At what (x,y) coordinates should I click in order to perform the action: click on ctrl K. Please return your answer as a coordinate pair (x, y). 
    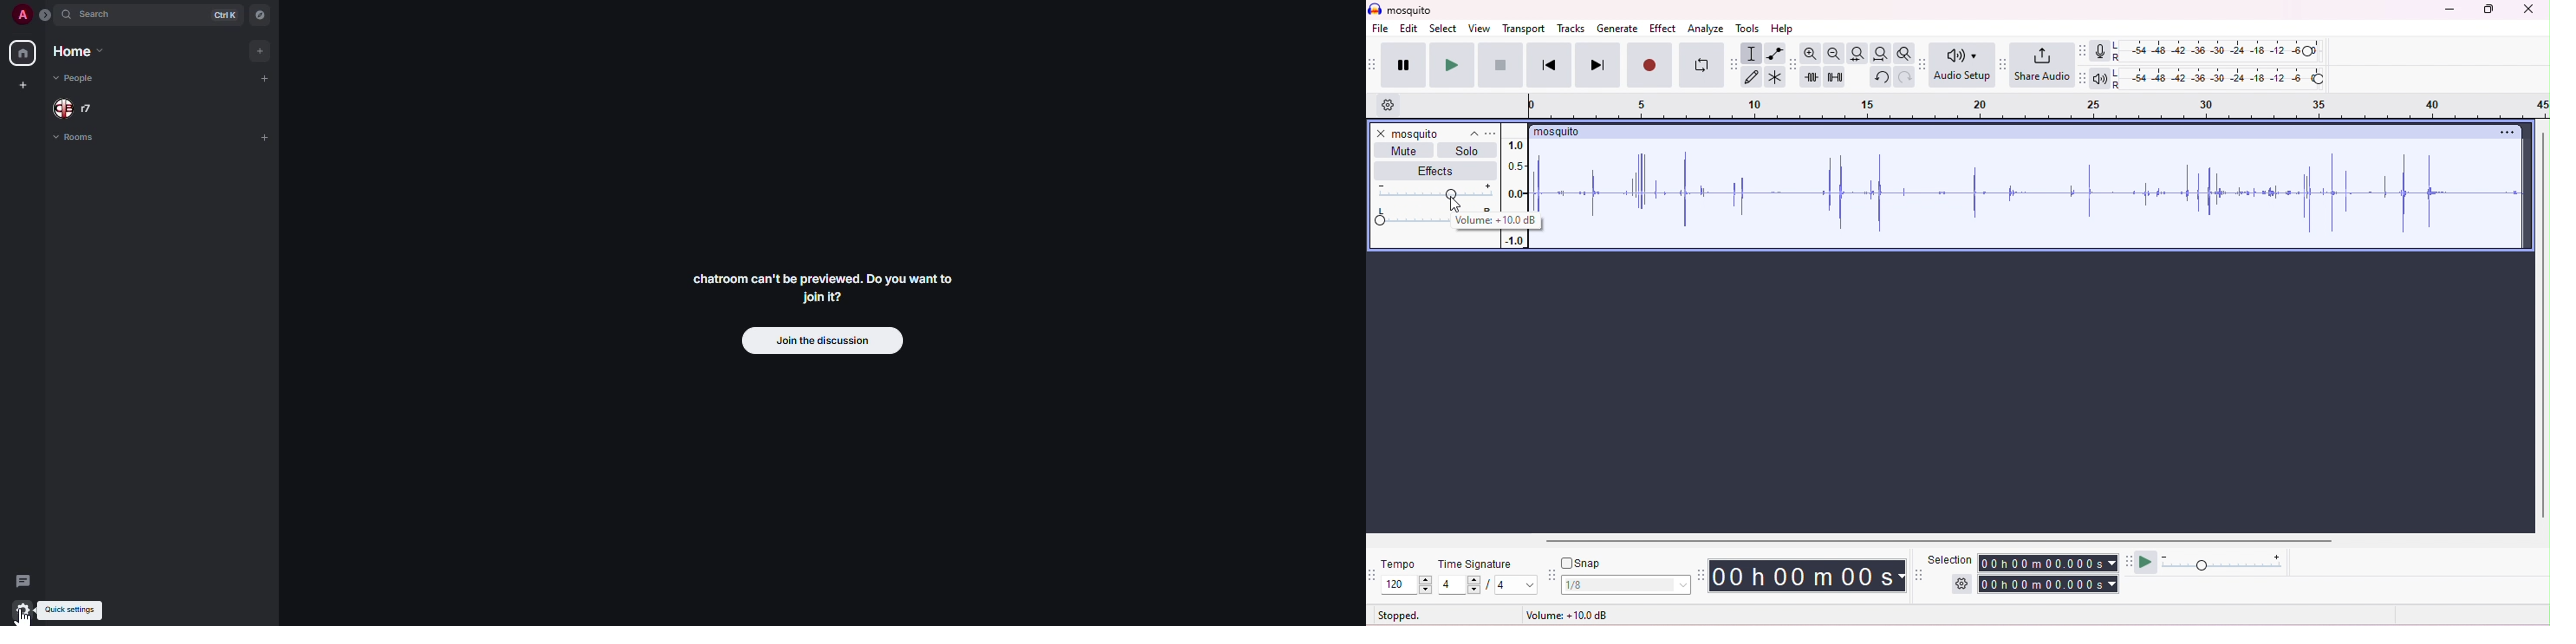
    Looking at the image, I should click on (225, 13).